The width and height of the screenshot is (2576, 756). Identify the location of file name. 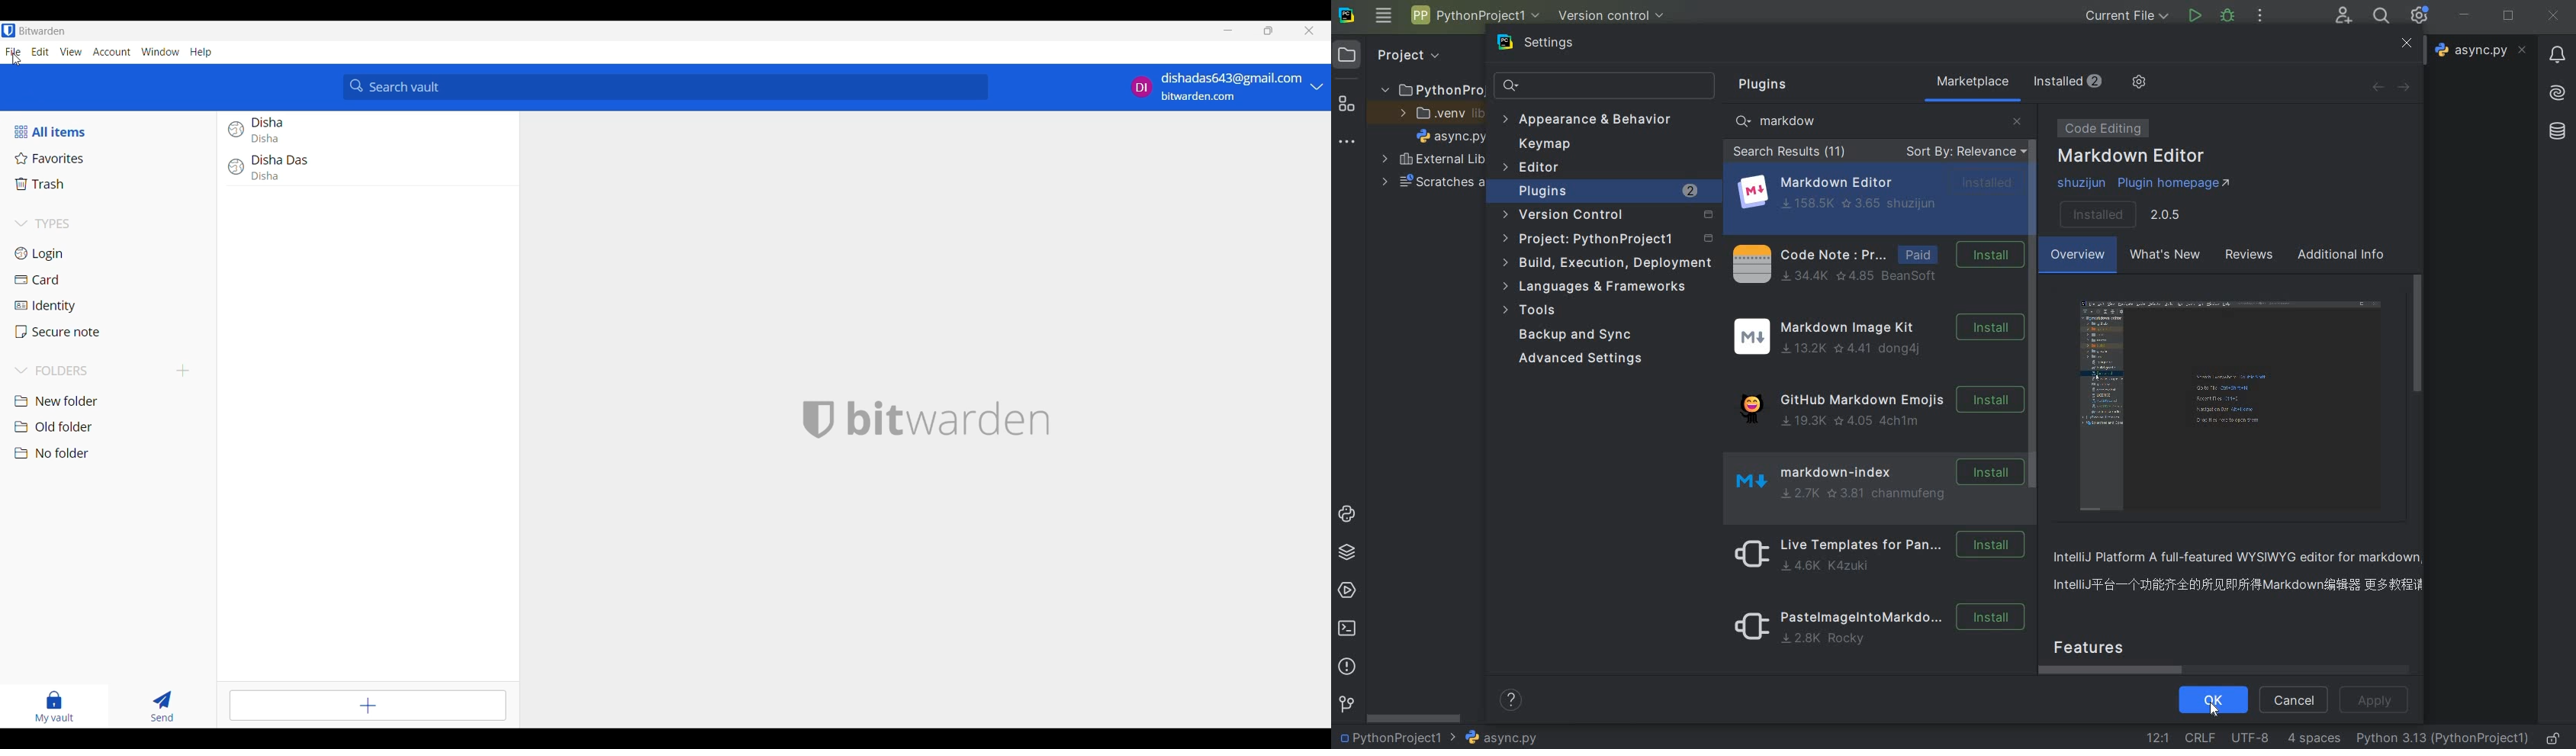
(2481, 50).